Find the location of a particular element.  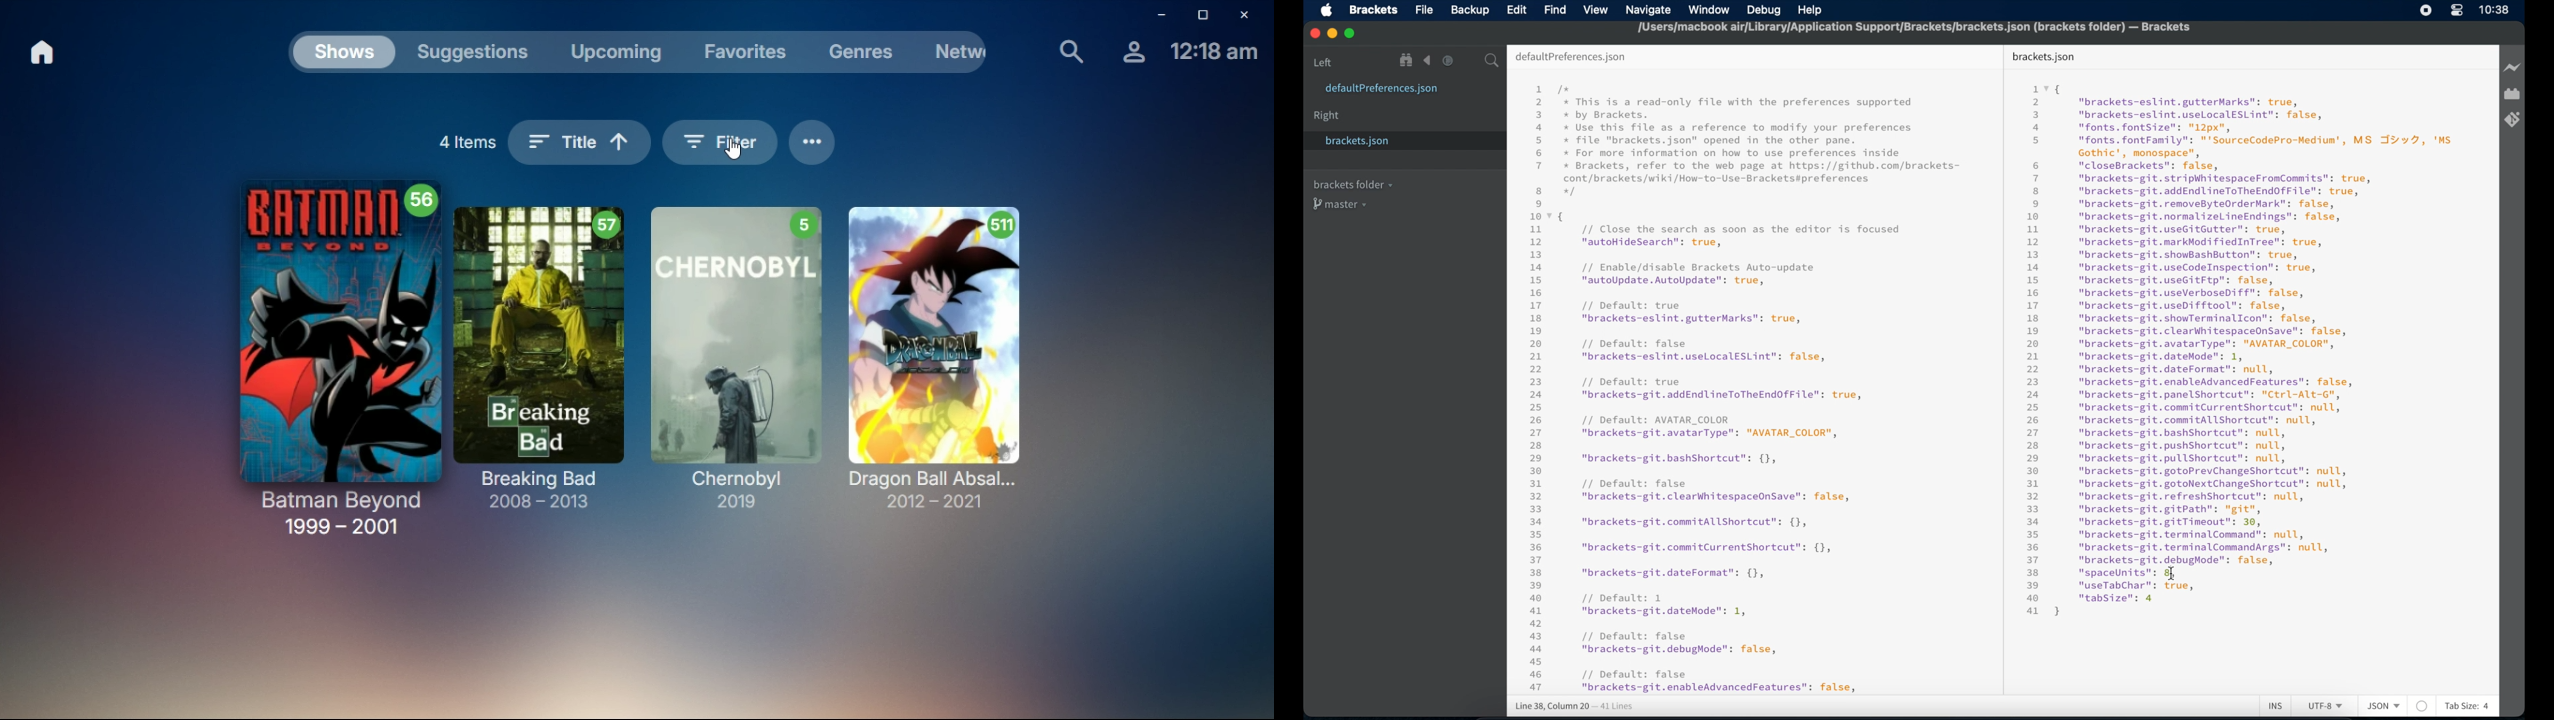

more is located at coordinates (813, 139).